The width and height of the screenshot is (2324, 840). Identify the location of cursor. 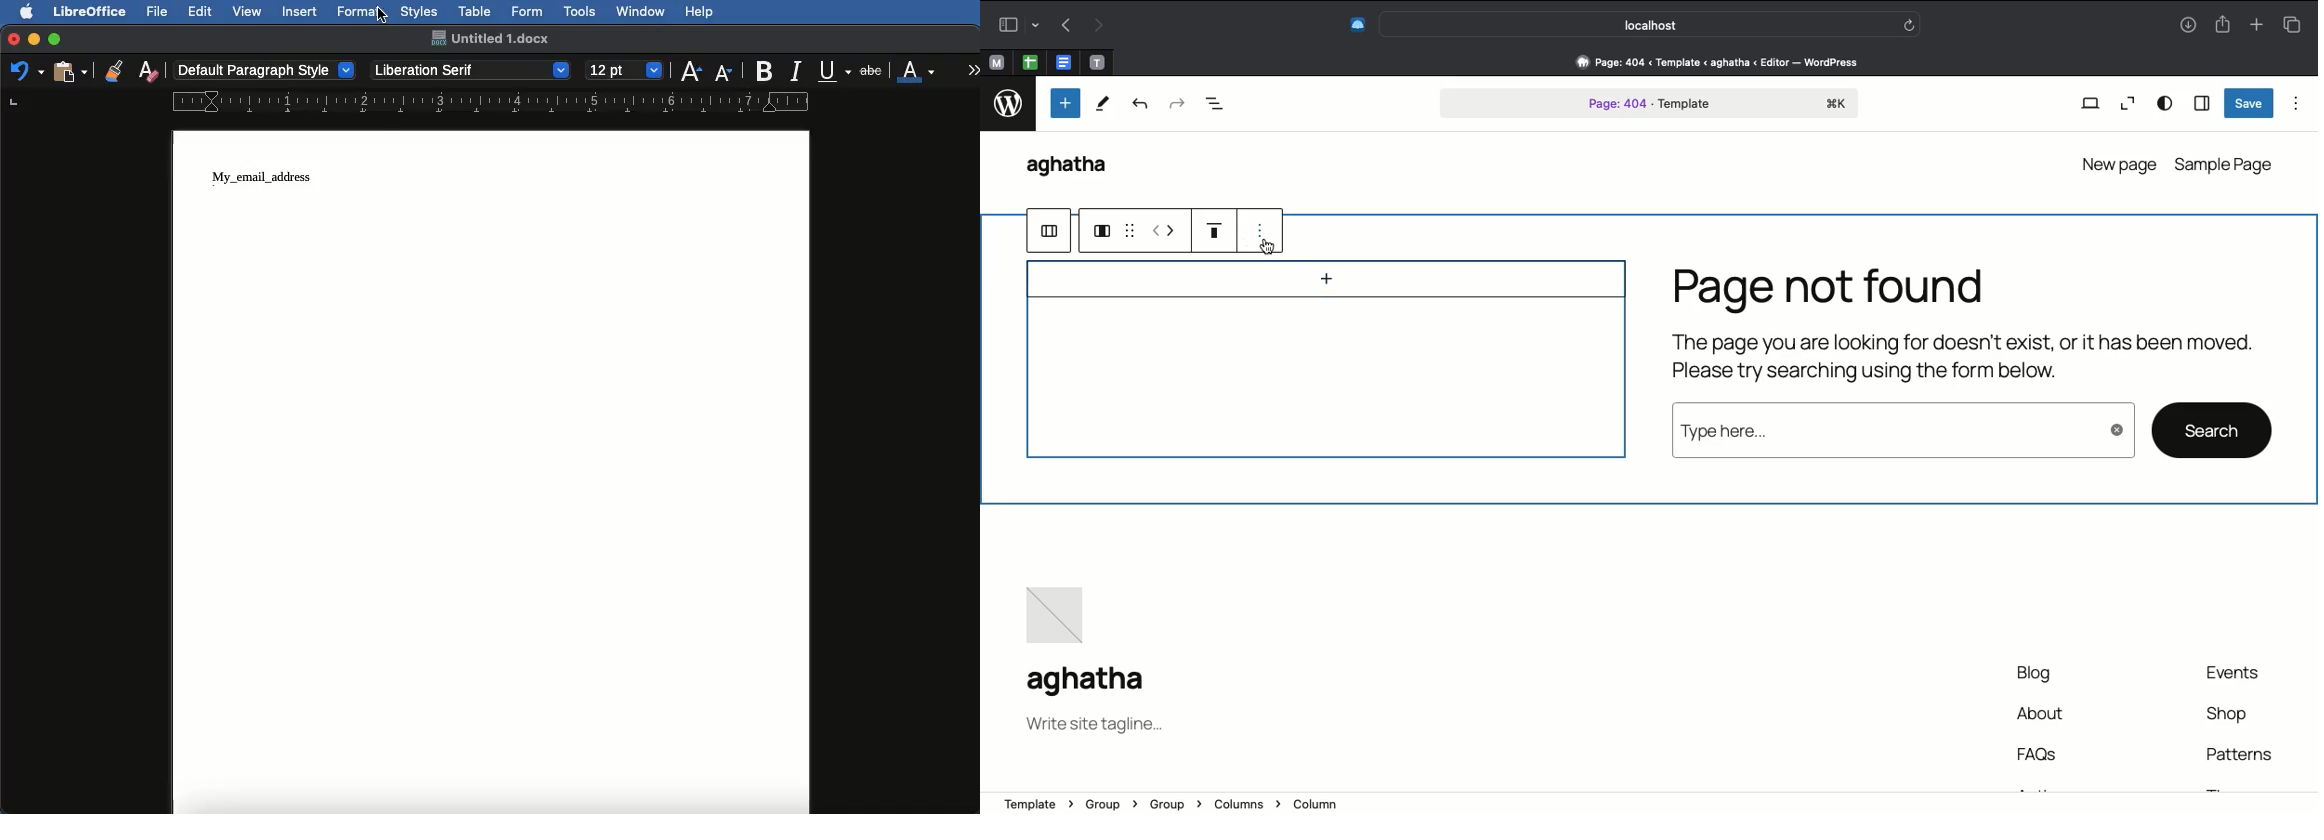
(1267, 247).